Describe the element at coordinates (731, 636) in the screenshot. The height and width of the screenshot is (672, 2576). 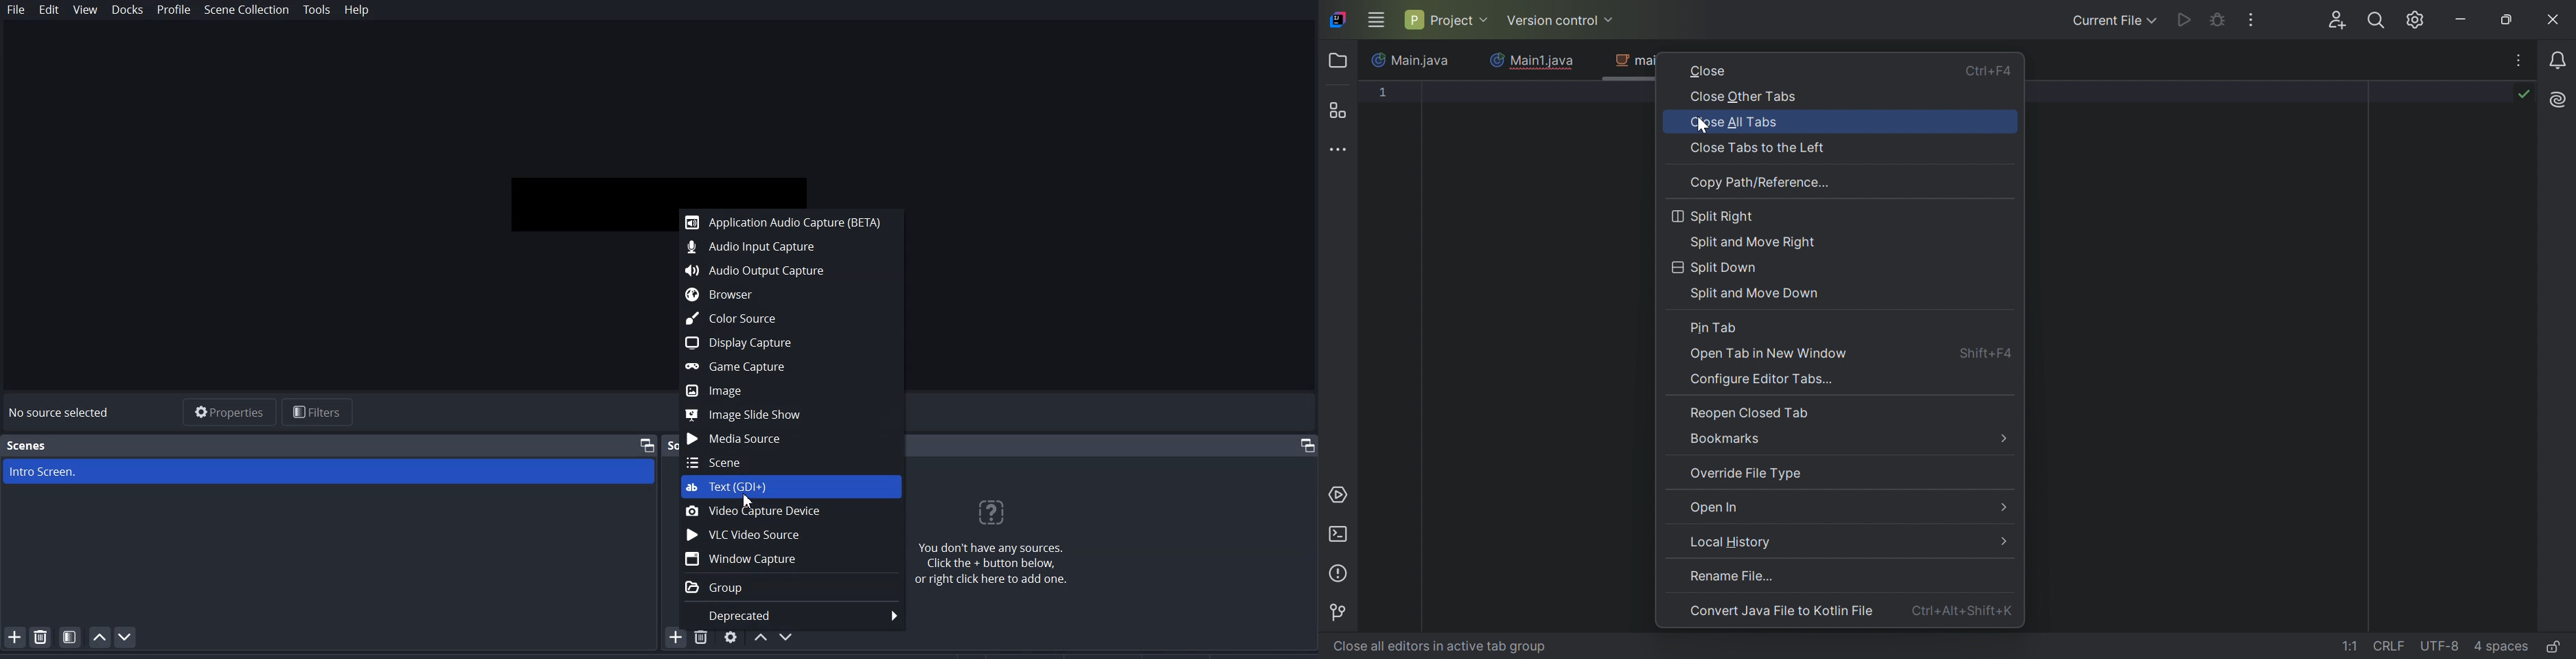
I see `open source properties` at that location.